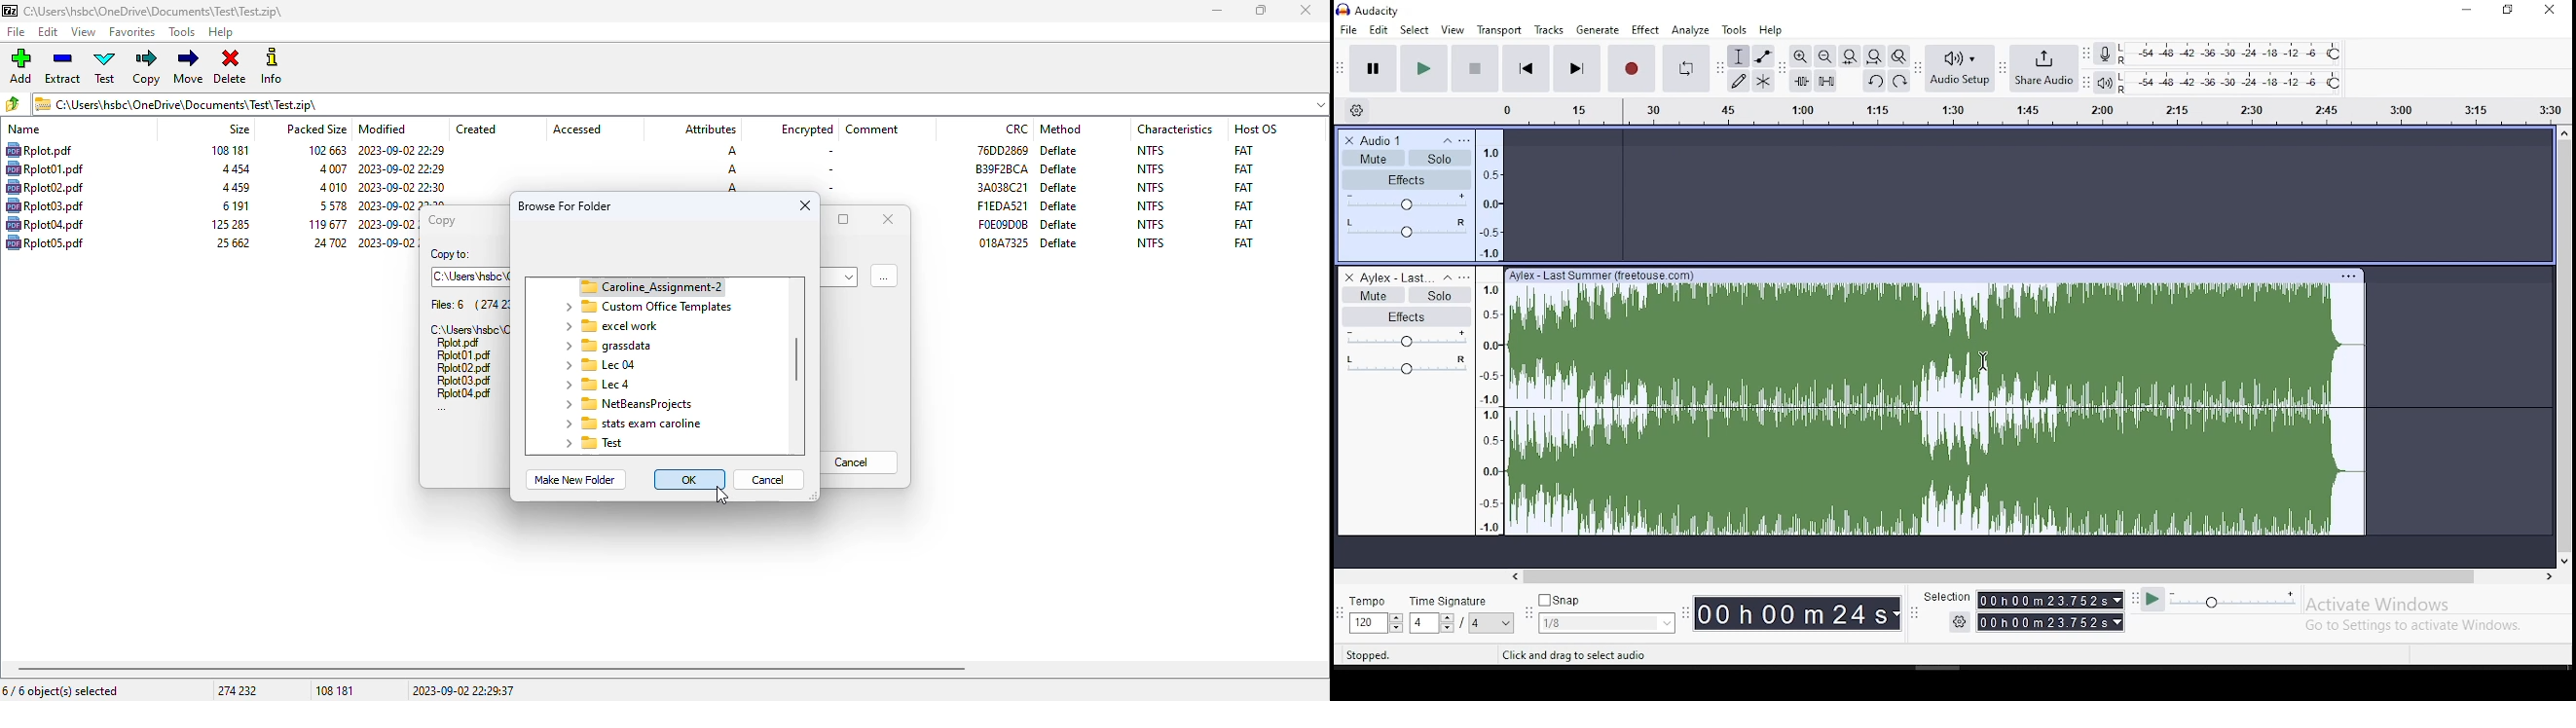 The height and width of the screenshot is (728, 2576). I want to click on multi tool, so click(1763, 81).